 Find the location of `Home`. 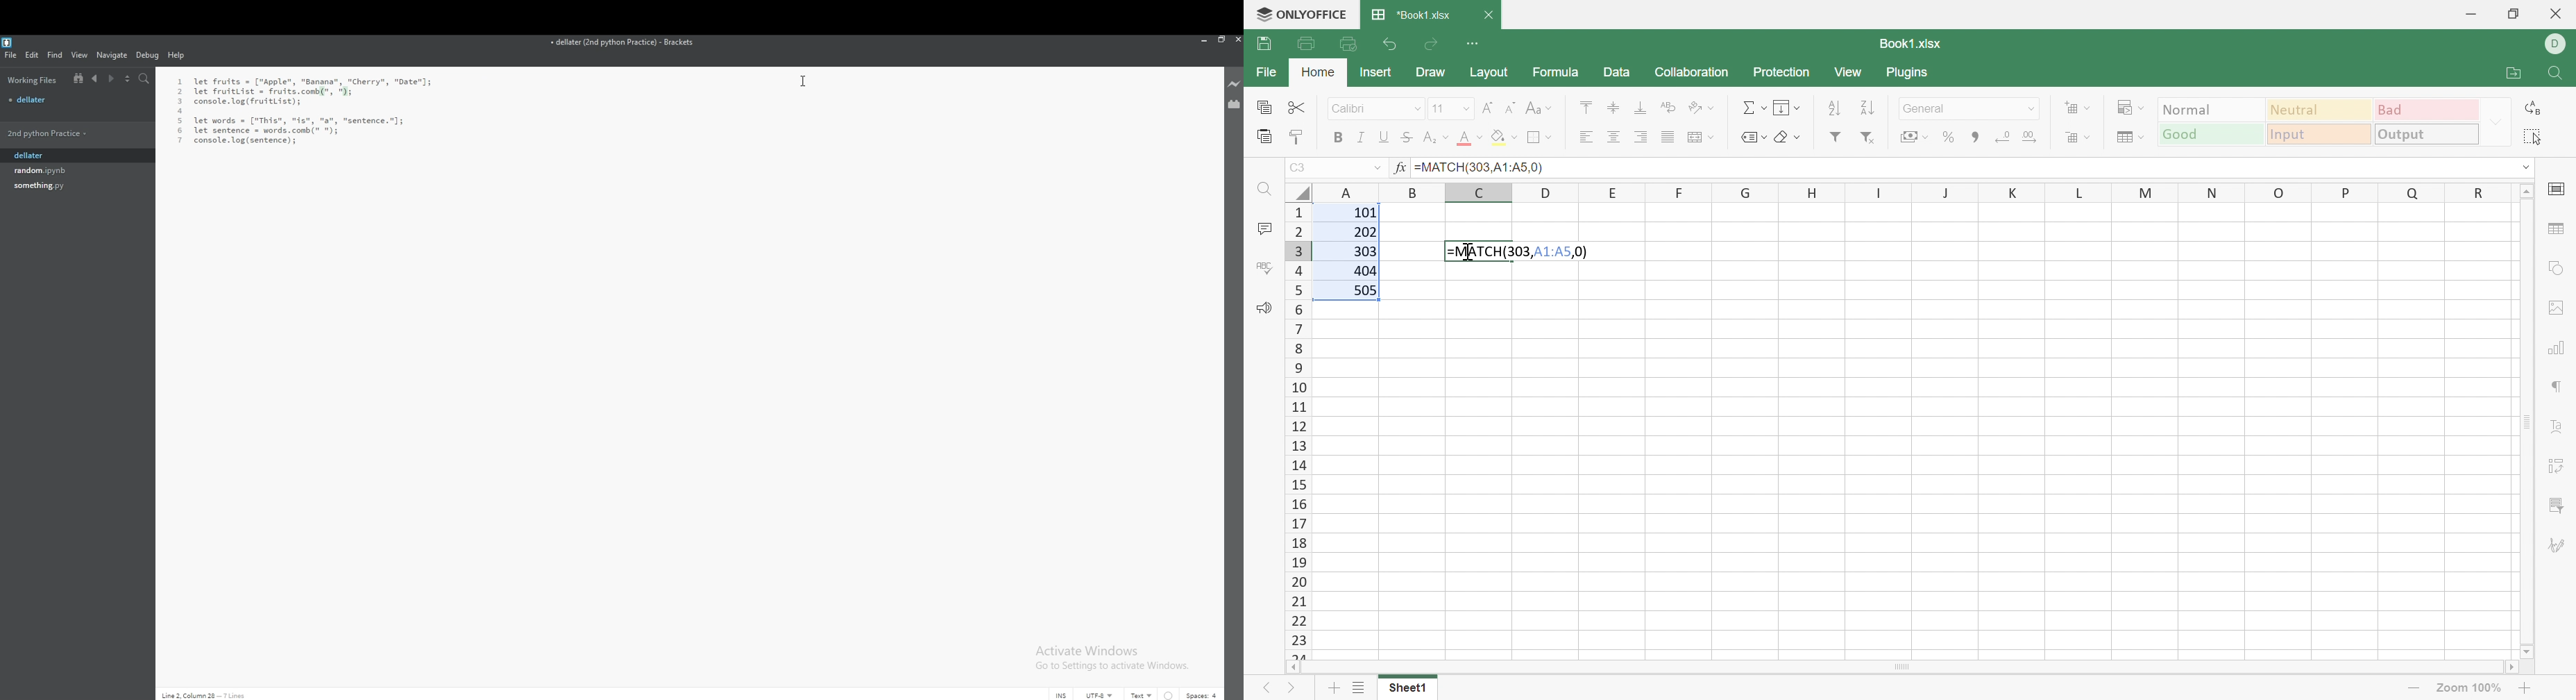

Home is located at coordinates (1321, 74).